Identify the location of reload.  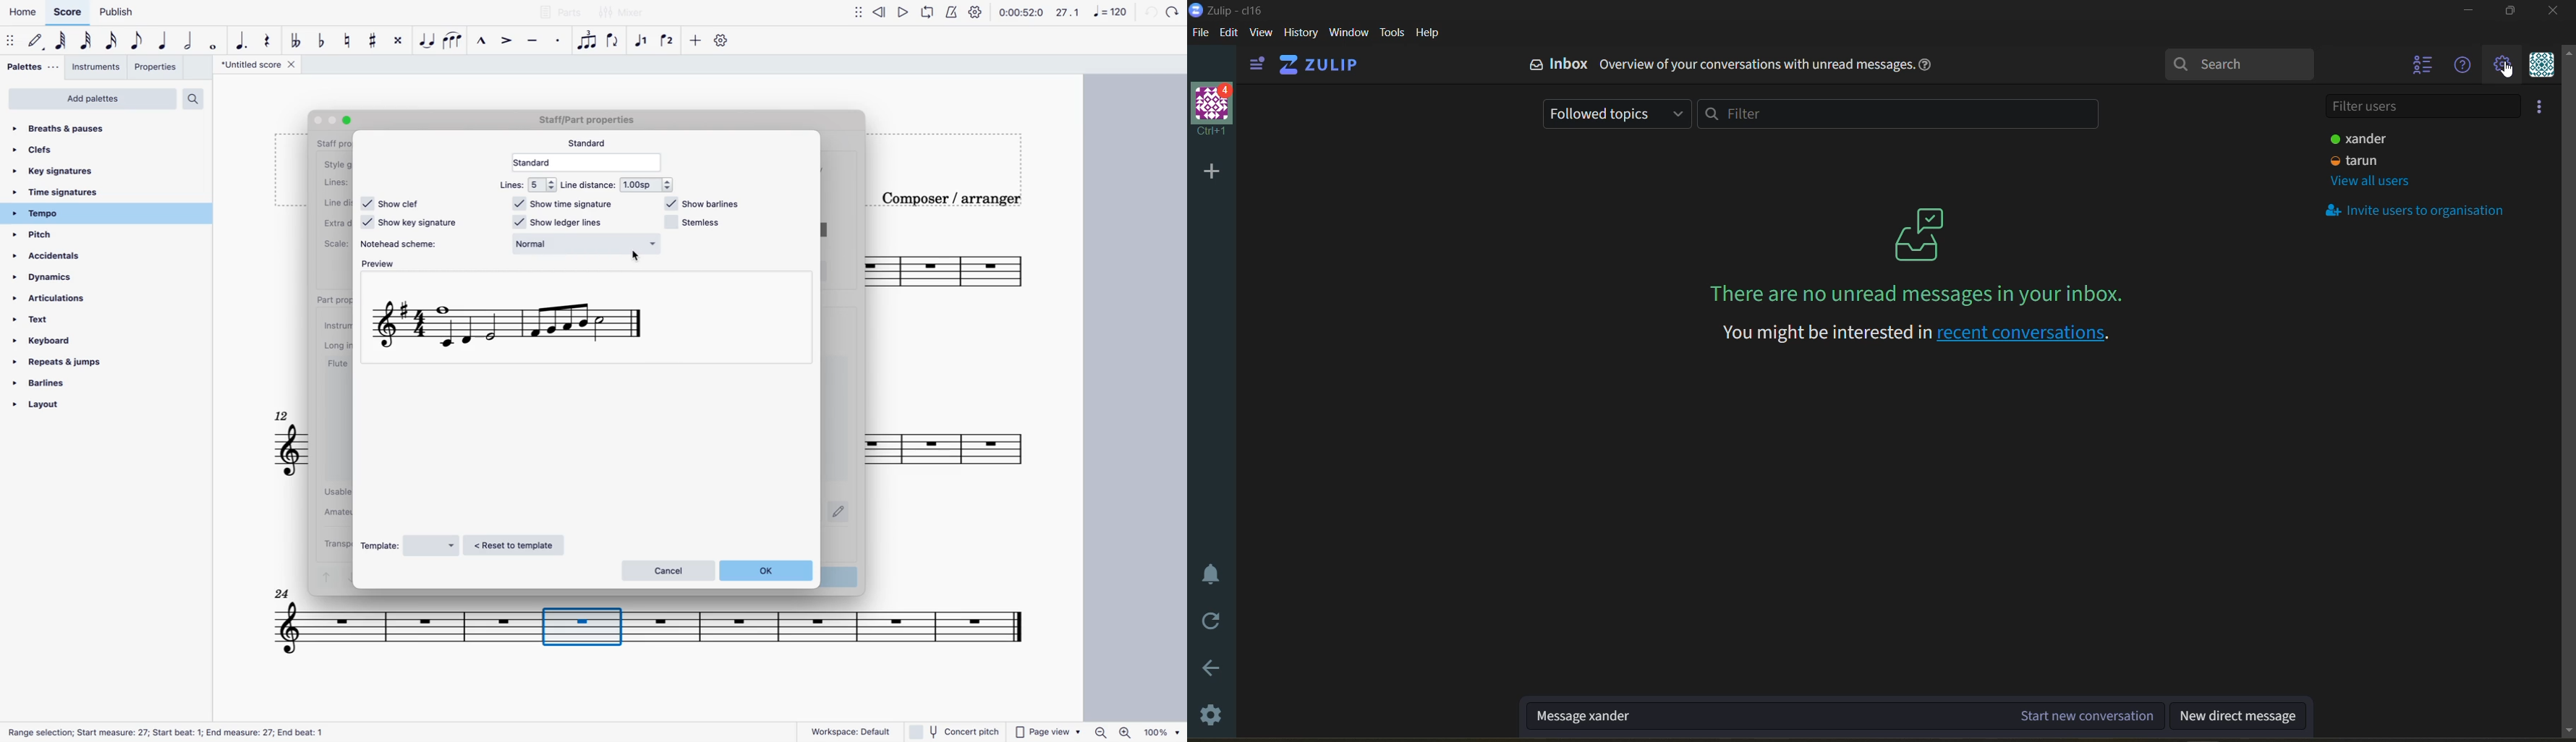
(1213, 622).